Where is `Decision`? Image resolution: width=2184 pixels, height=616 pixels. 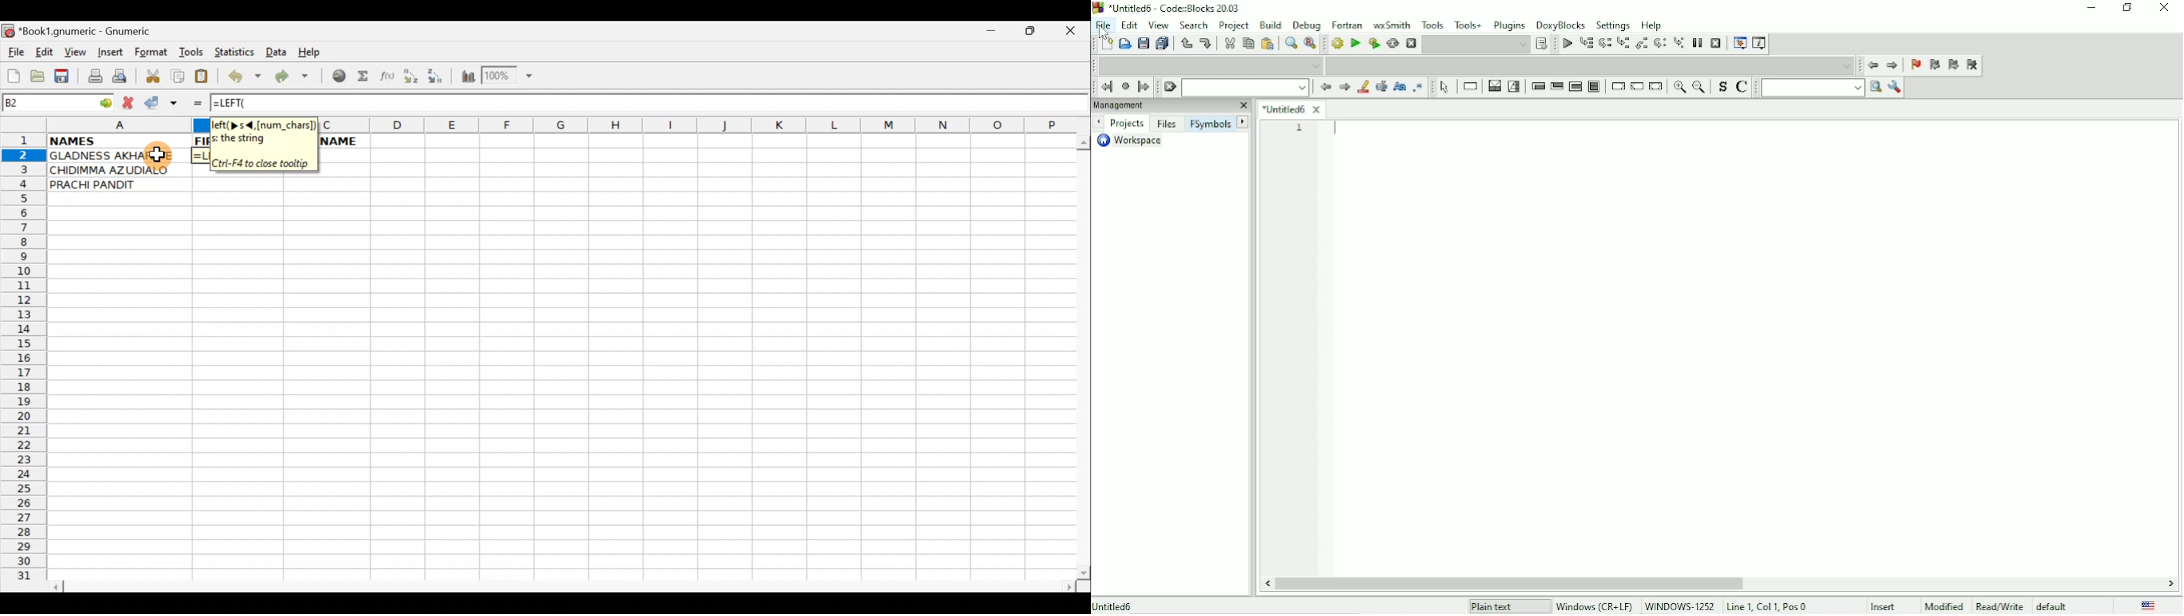
Decision is located at coordinates (1494, 87).